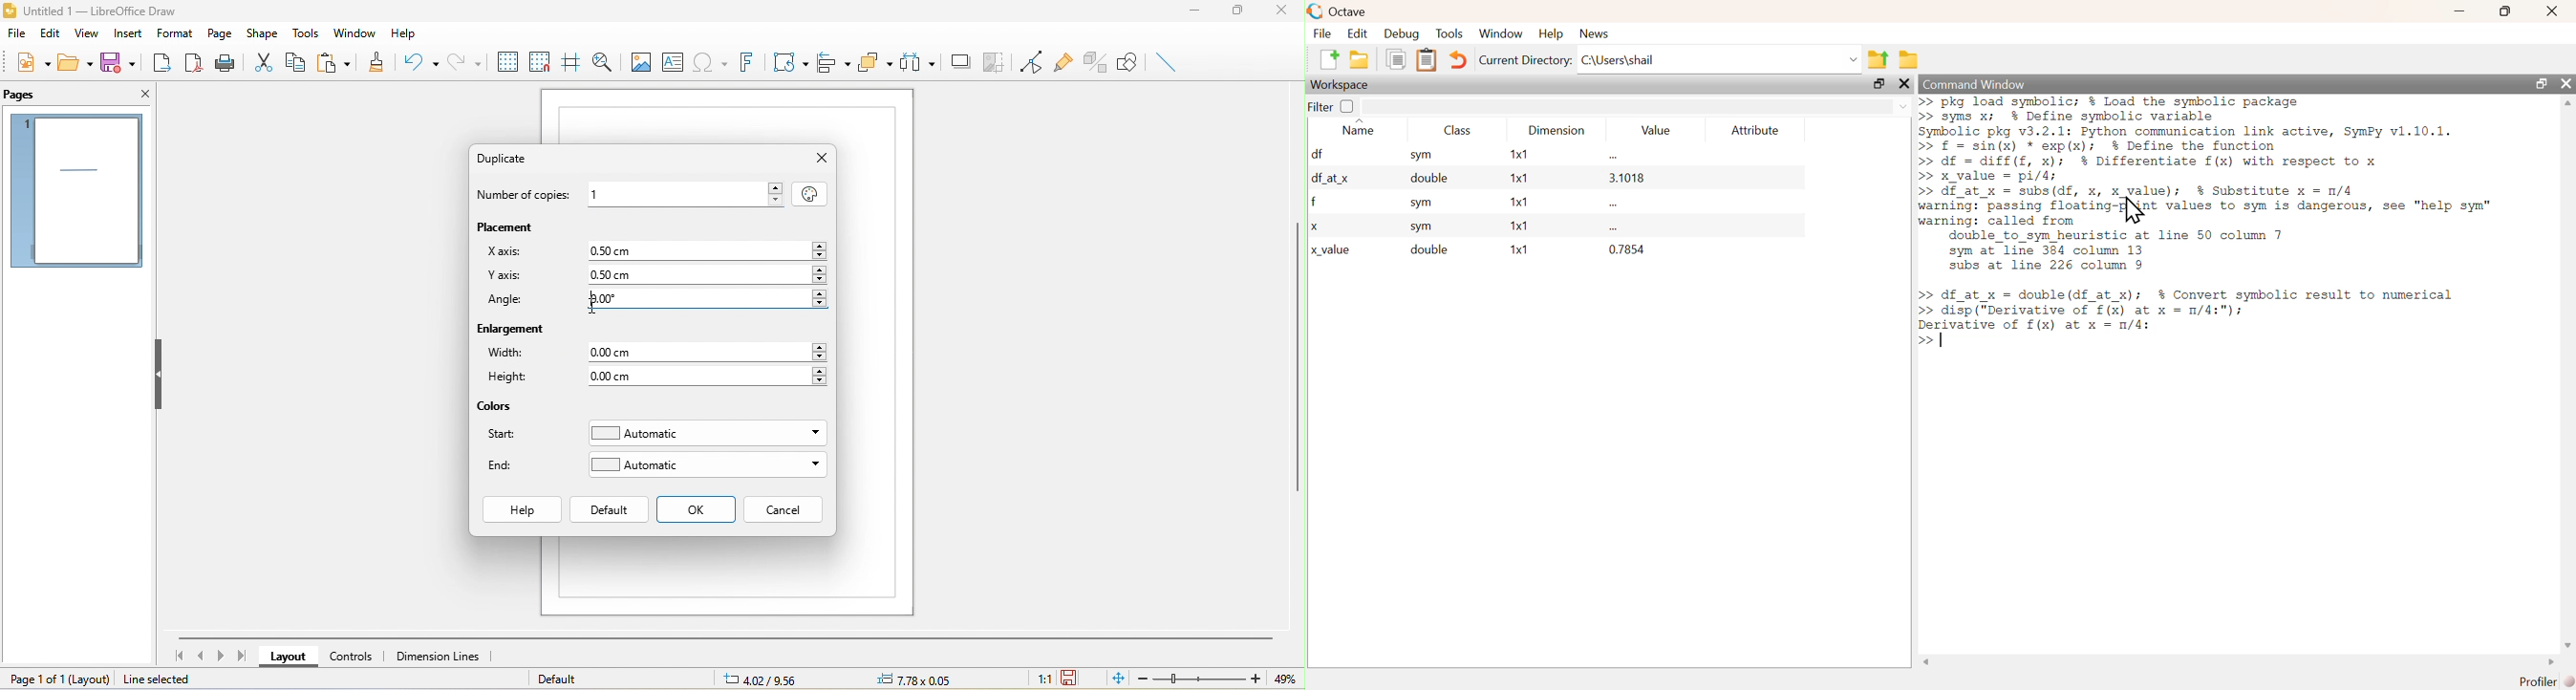  Describe the element at coordinates (465, 60) in the screenshot. I see `redo` at that location.